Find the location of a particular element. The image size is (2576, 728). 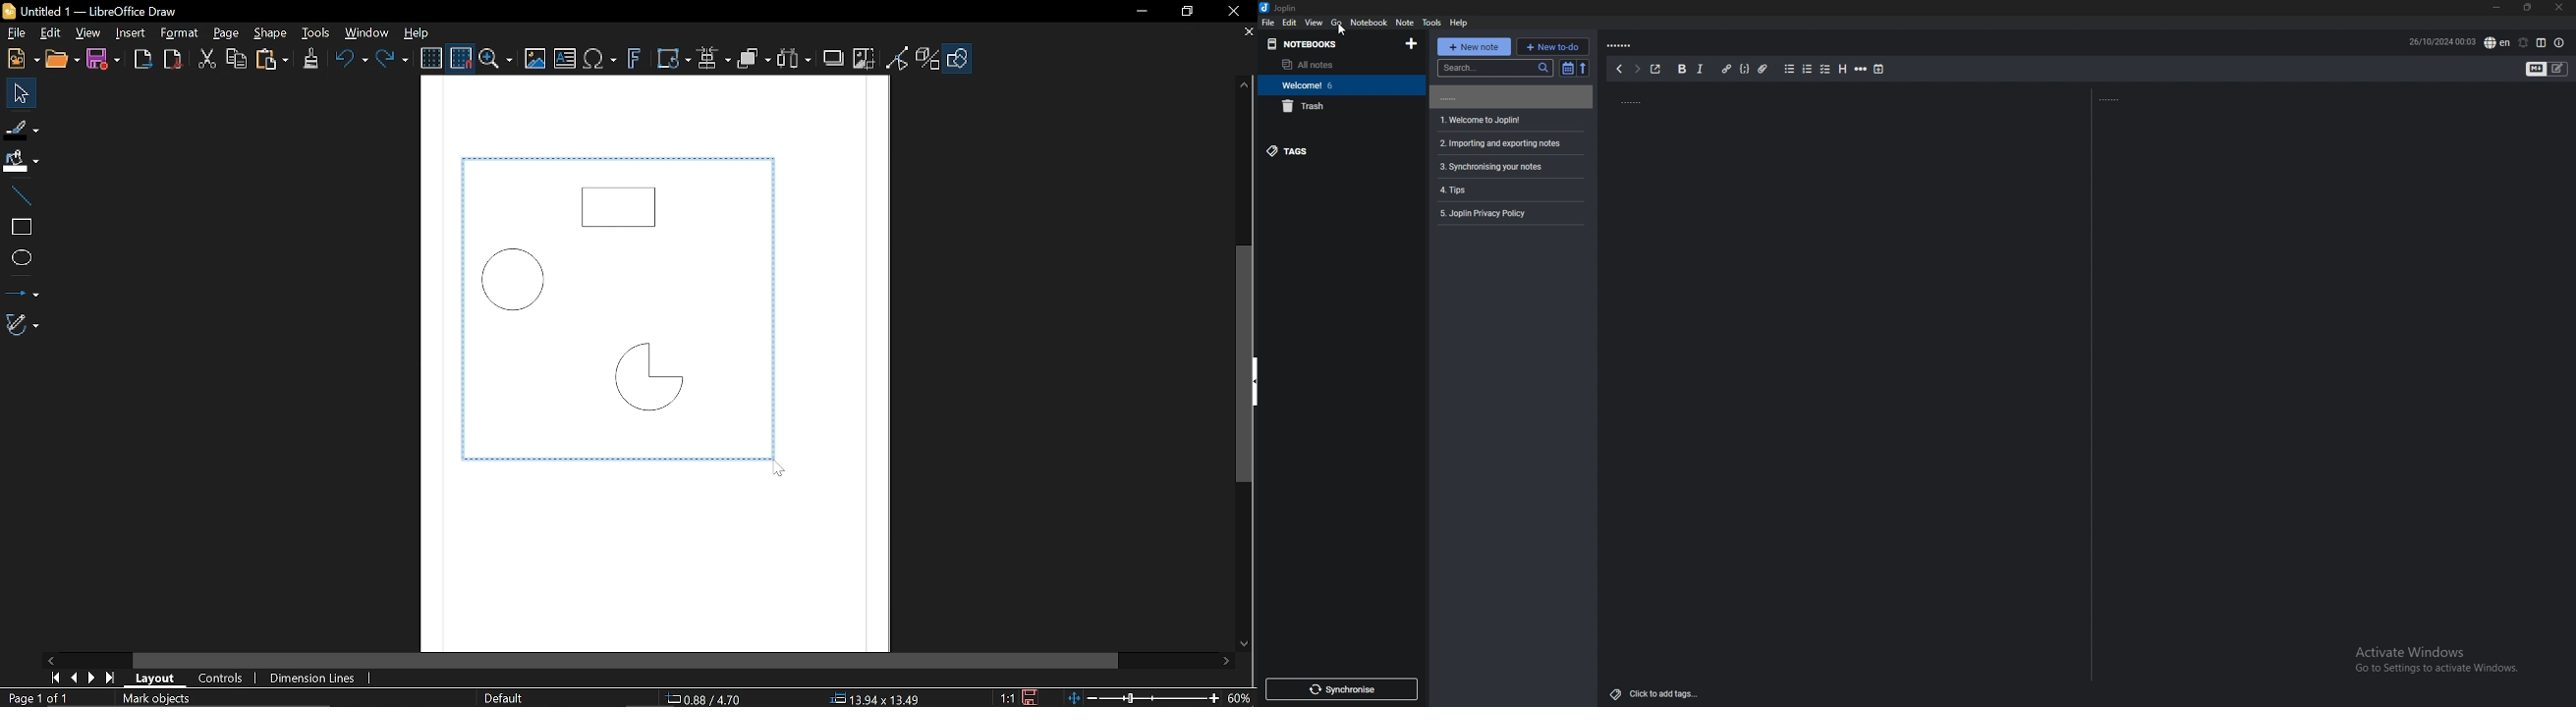

Help is located at coordinates (414, 33).